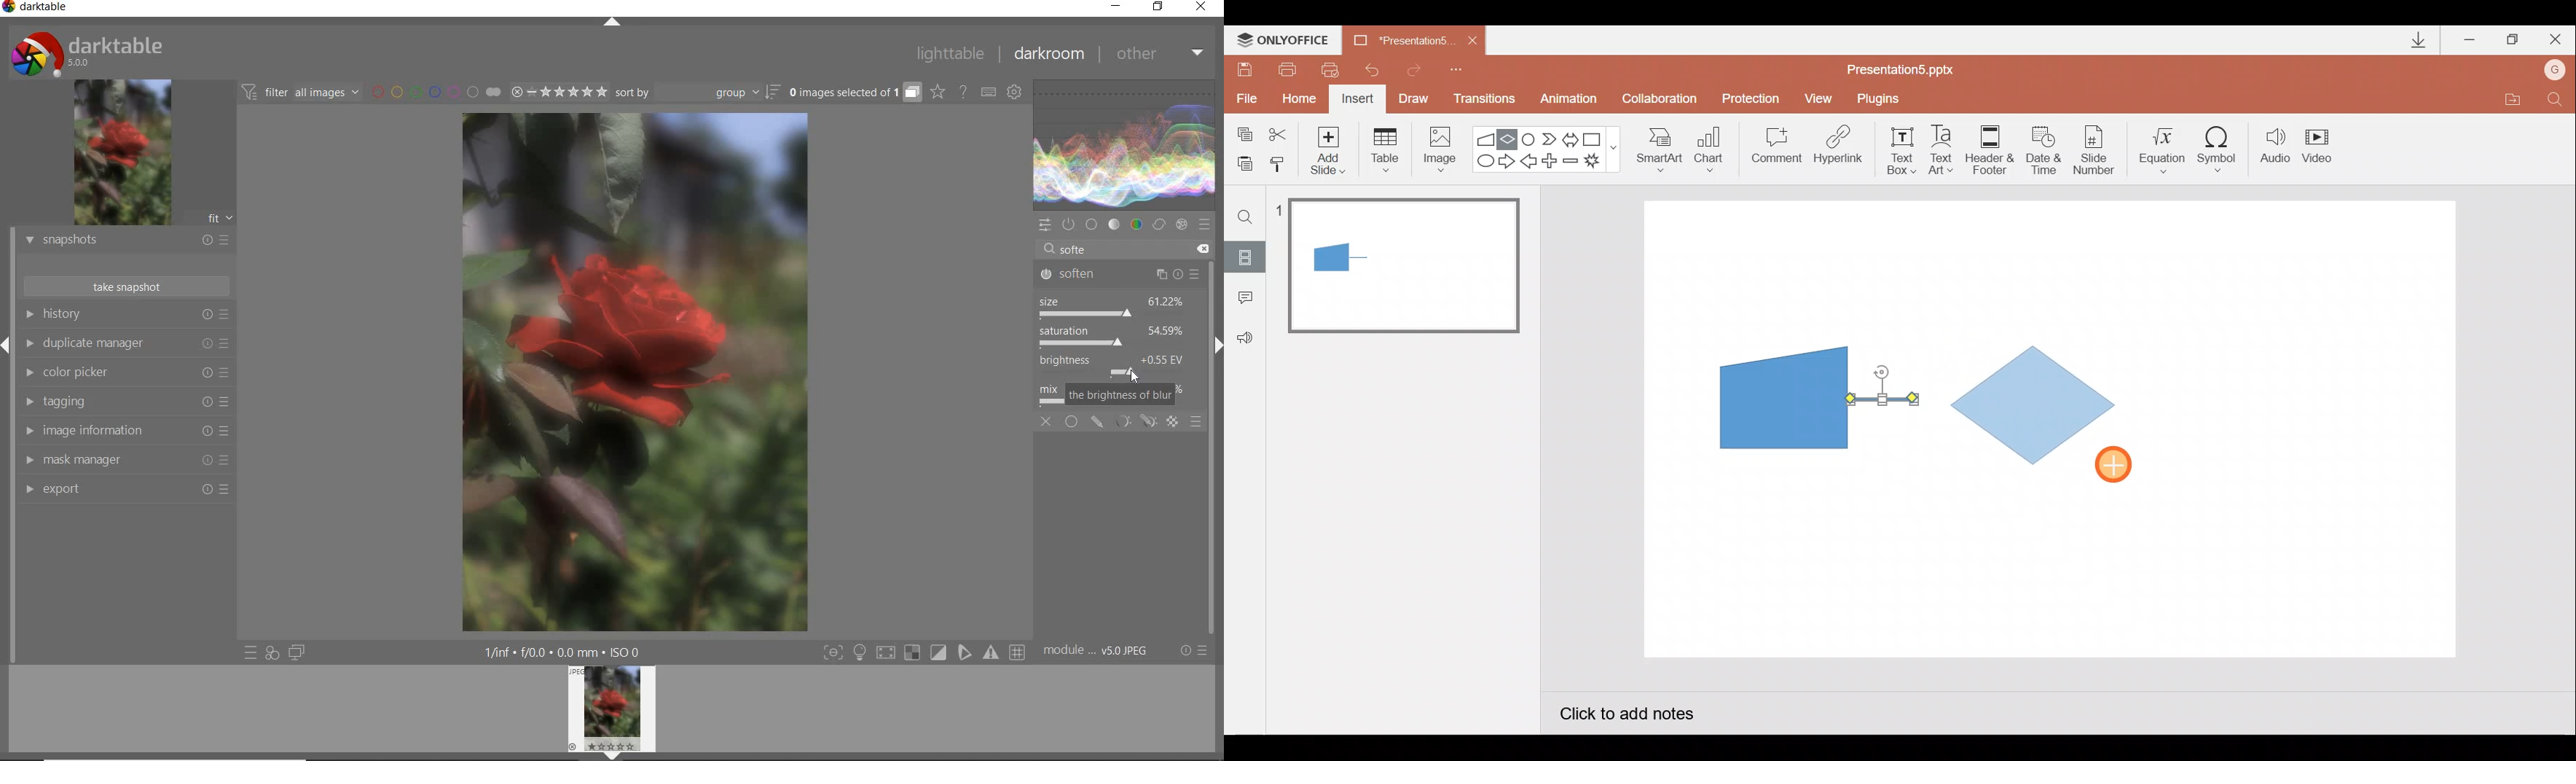  What do you see at coordinates (1244, 95) in the screenshot?
I see `File` at bounding box center [1244, 95].